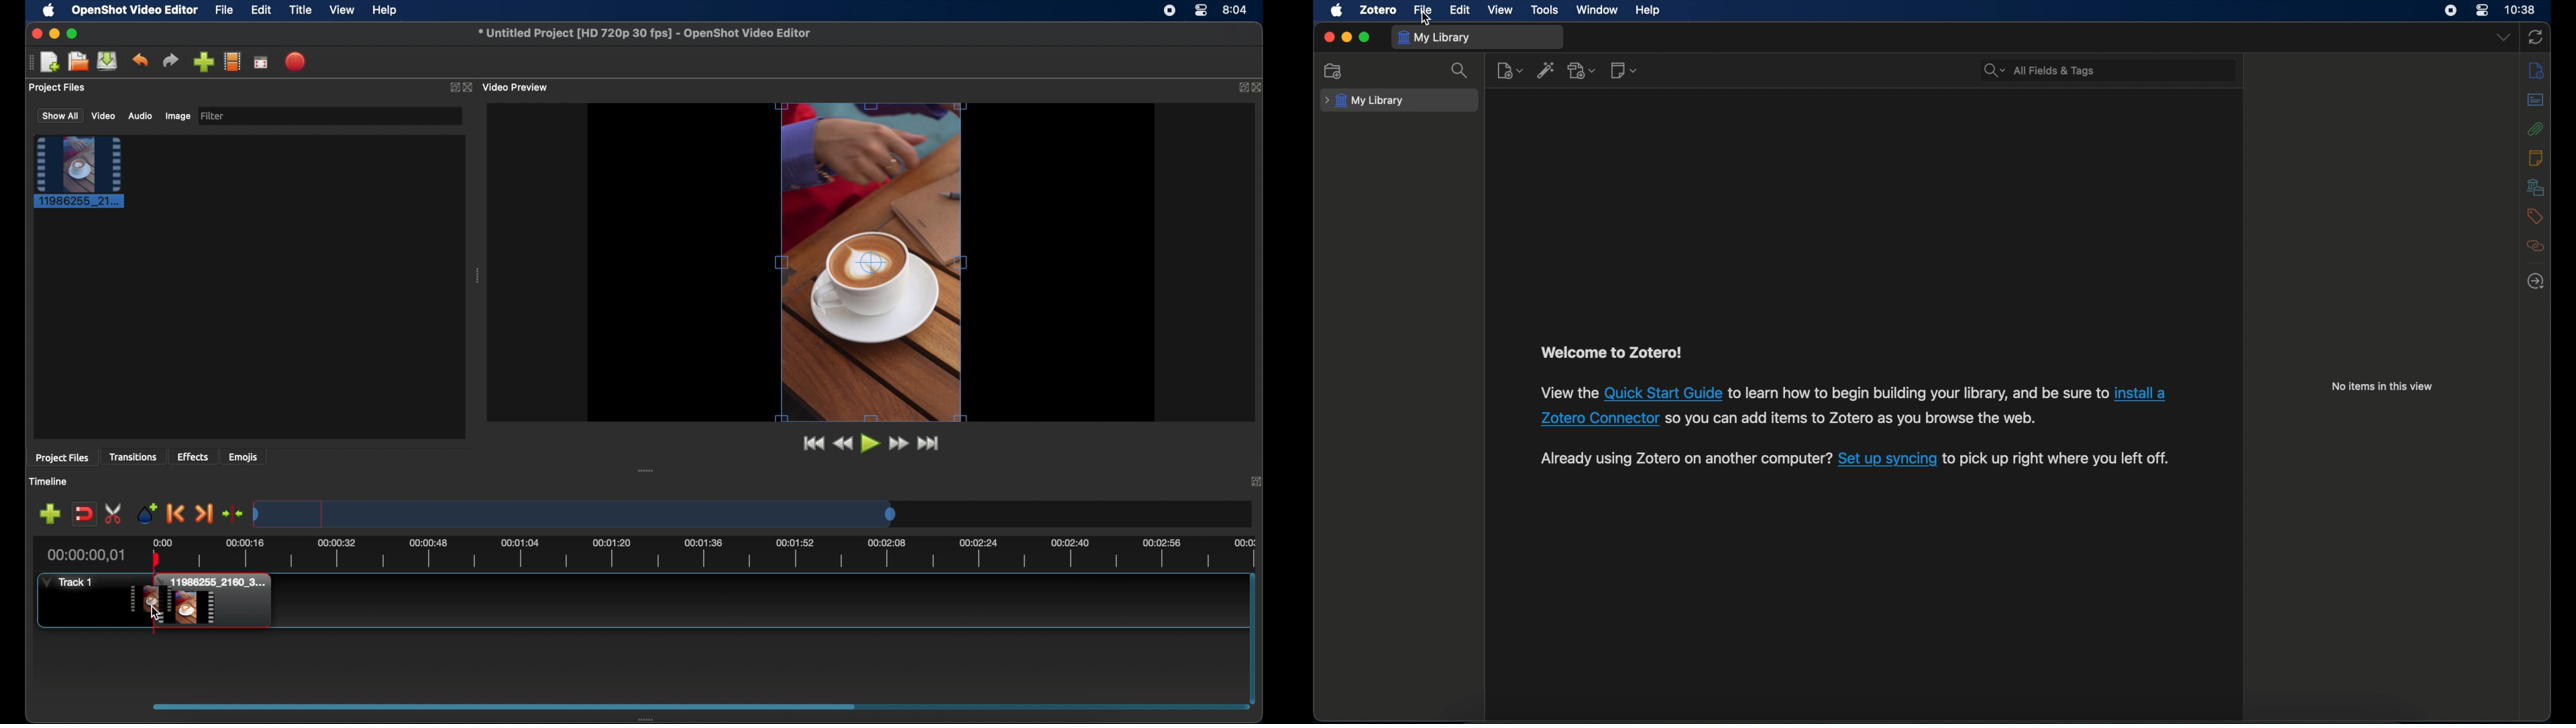 This screenshot has width=2576, height=728. I want to click on my library, so click(1434, 39).